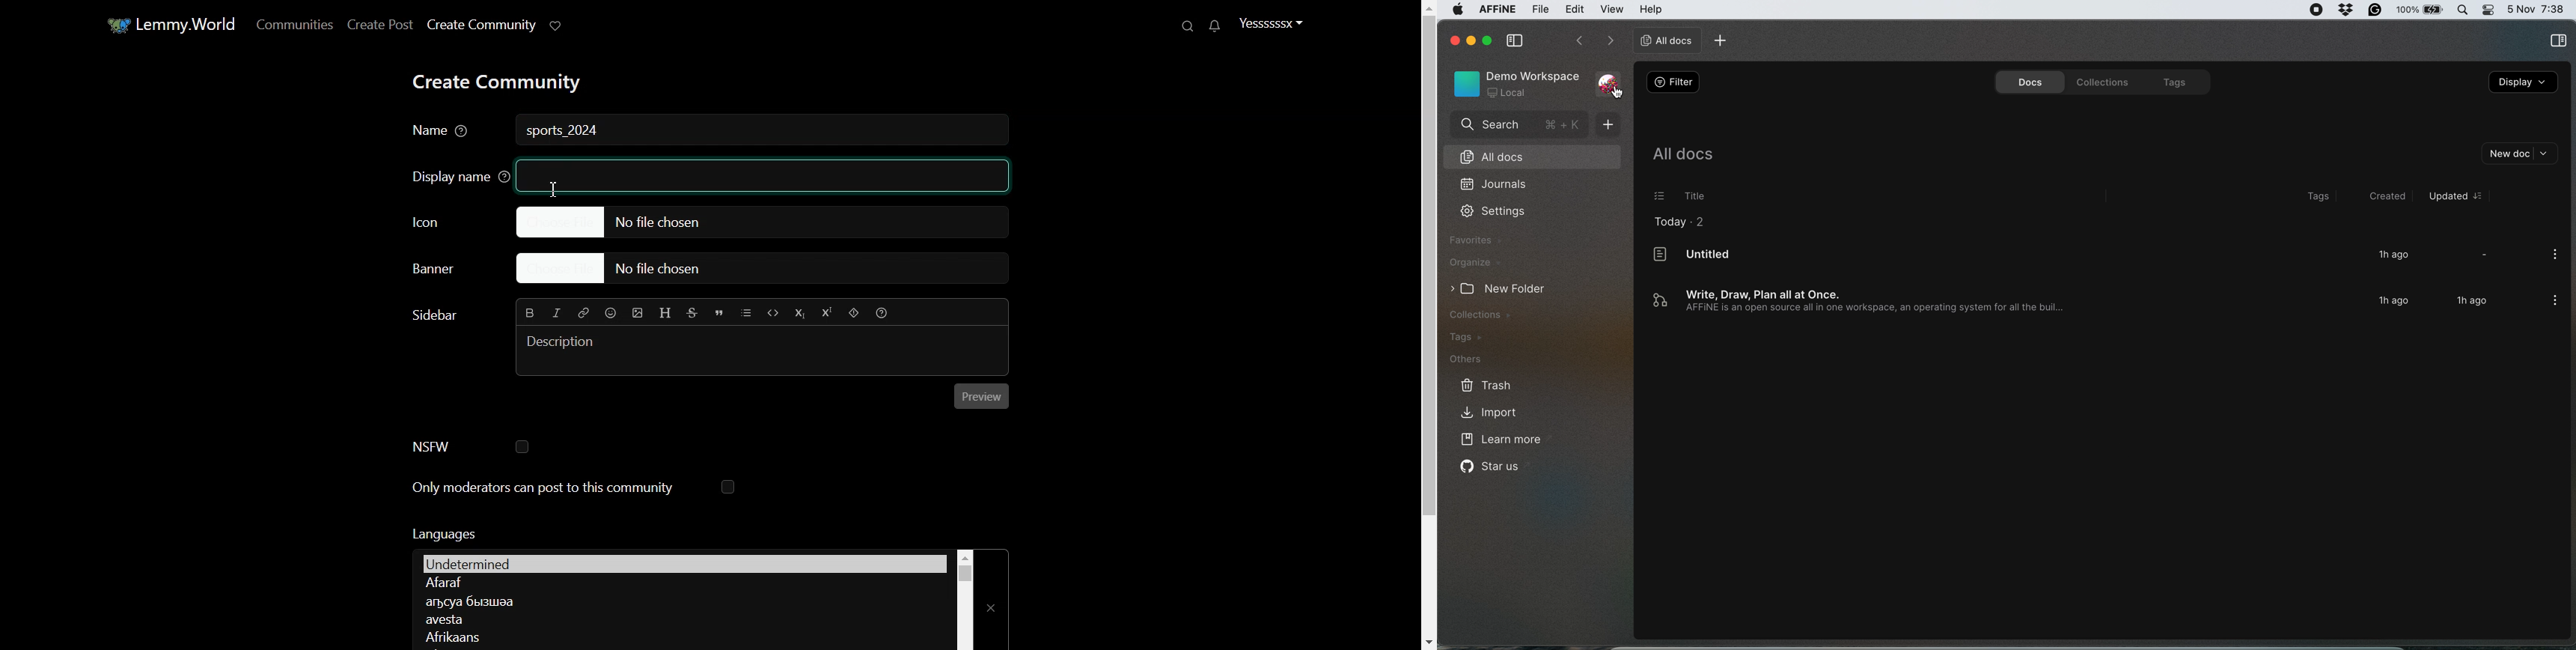  I want to click on Strikethrough, so click(693, 313).